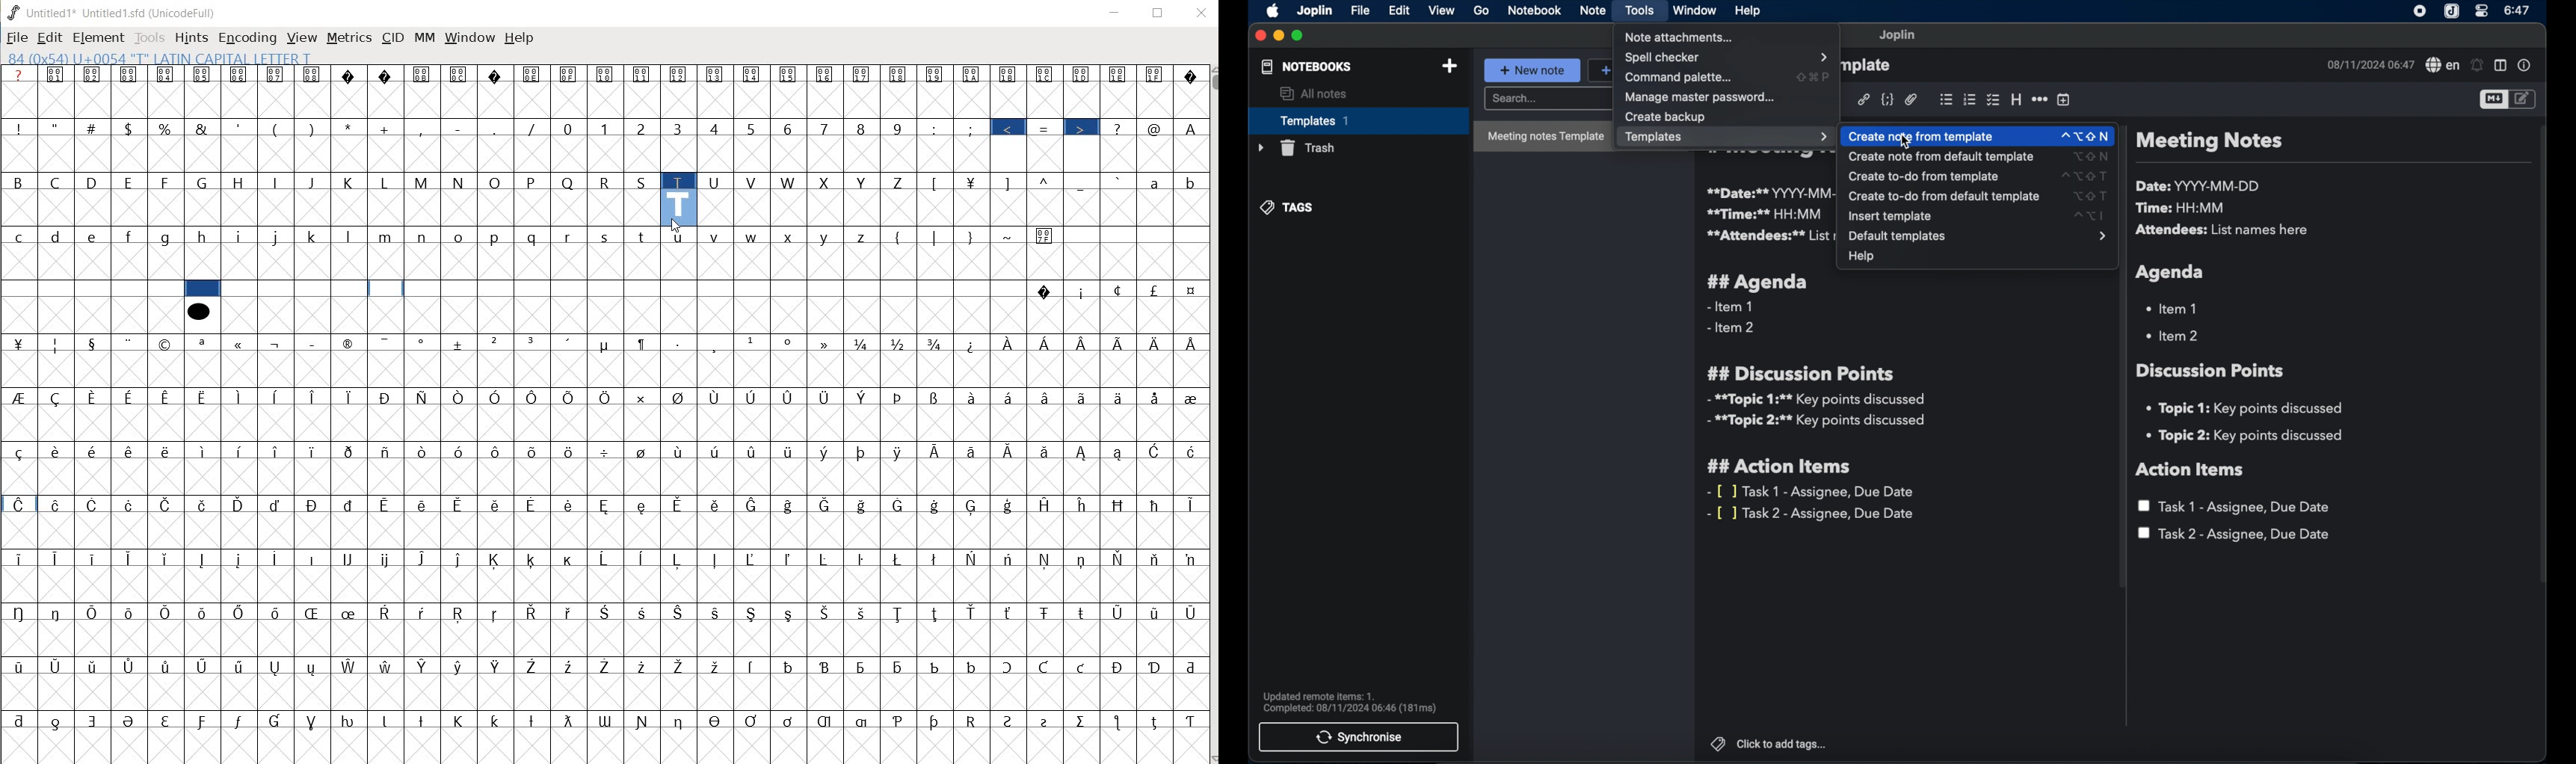  I want to click on Symbol, so click(714, 611).